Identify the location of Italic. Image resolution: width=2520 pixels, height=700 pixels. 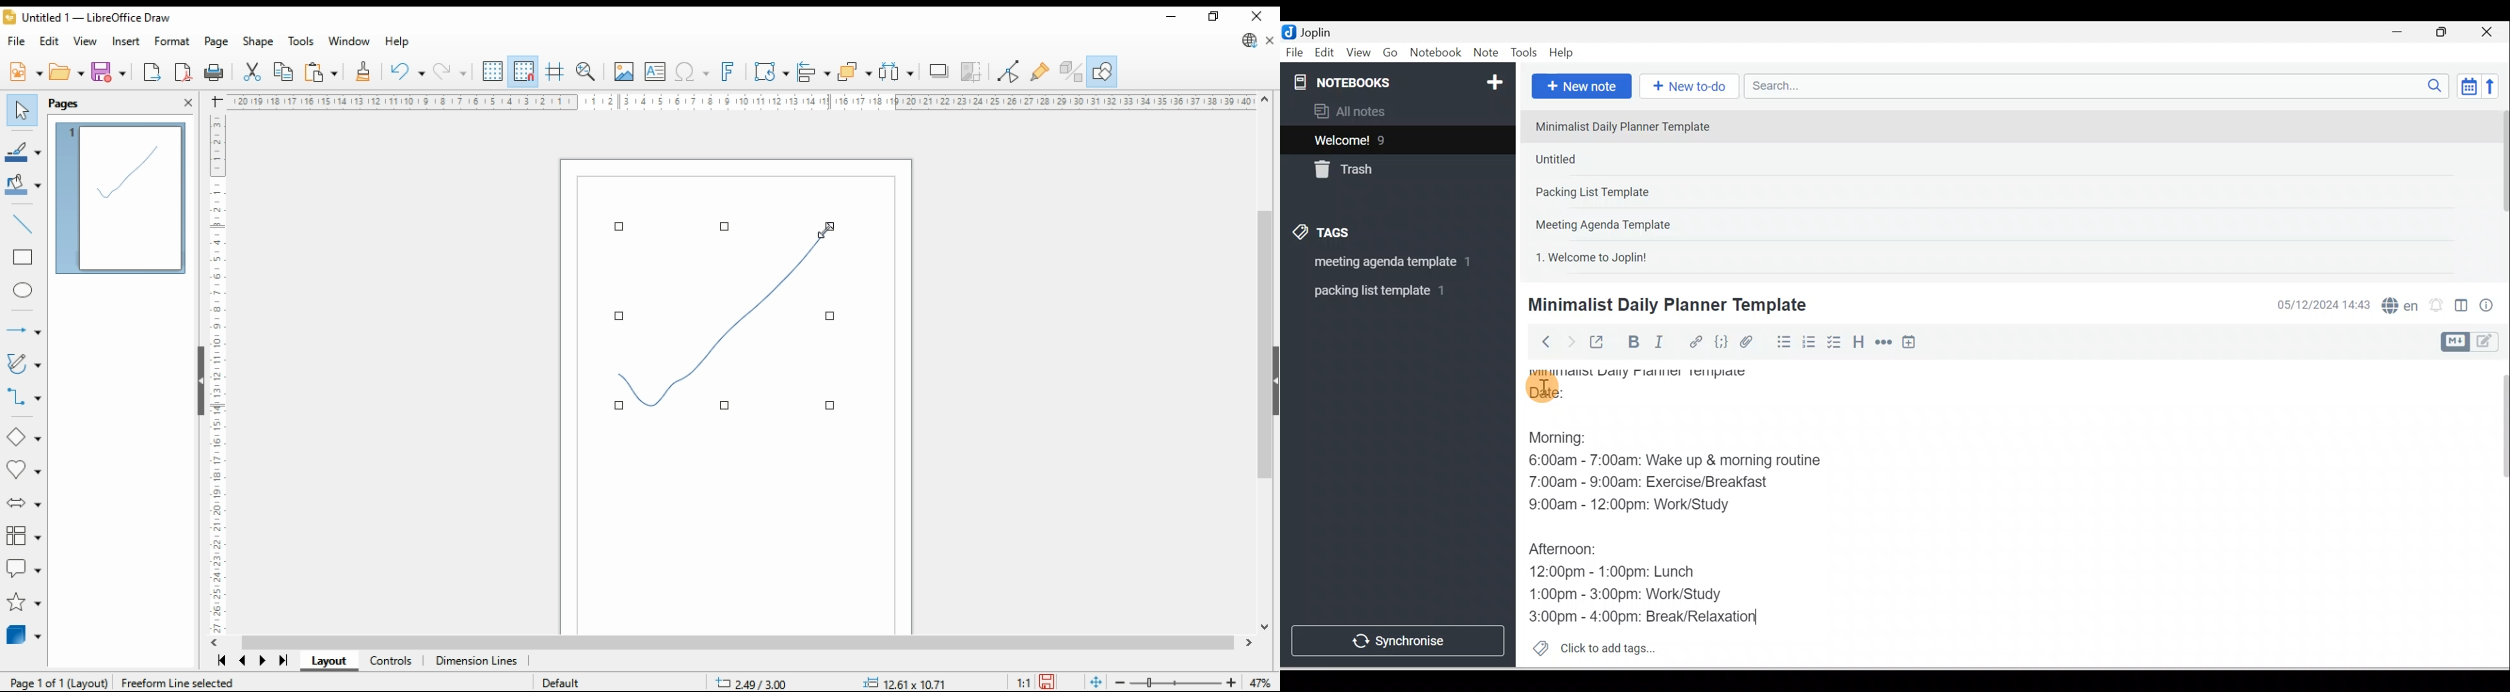
(1661, 344).